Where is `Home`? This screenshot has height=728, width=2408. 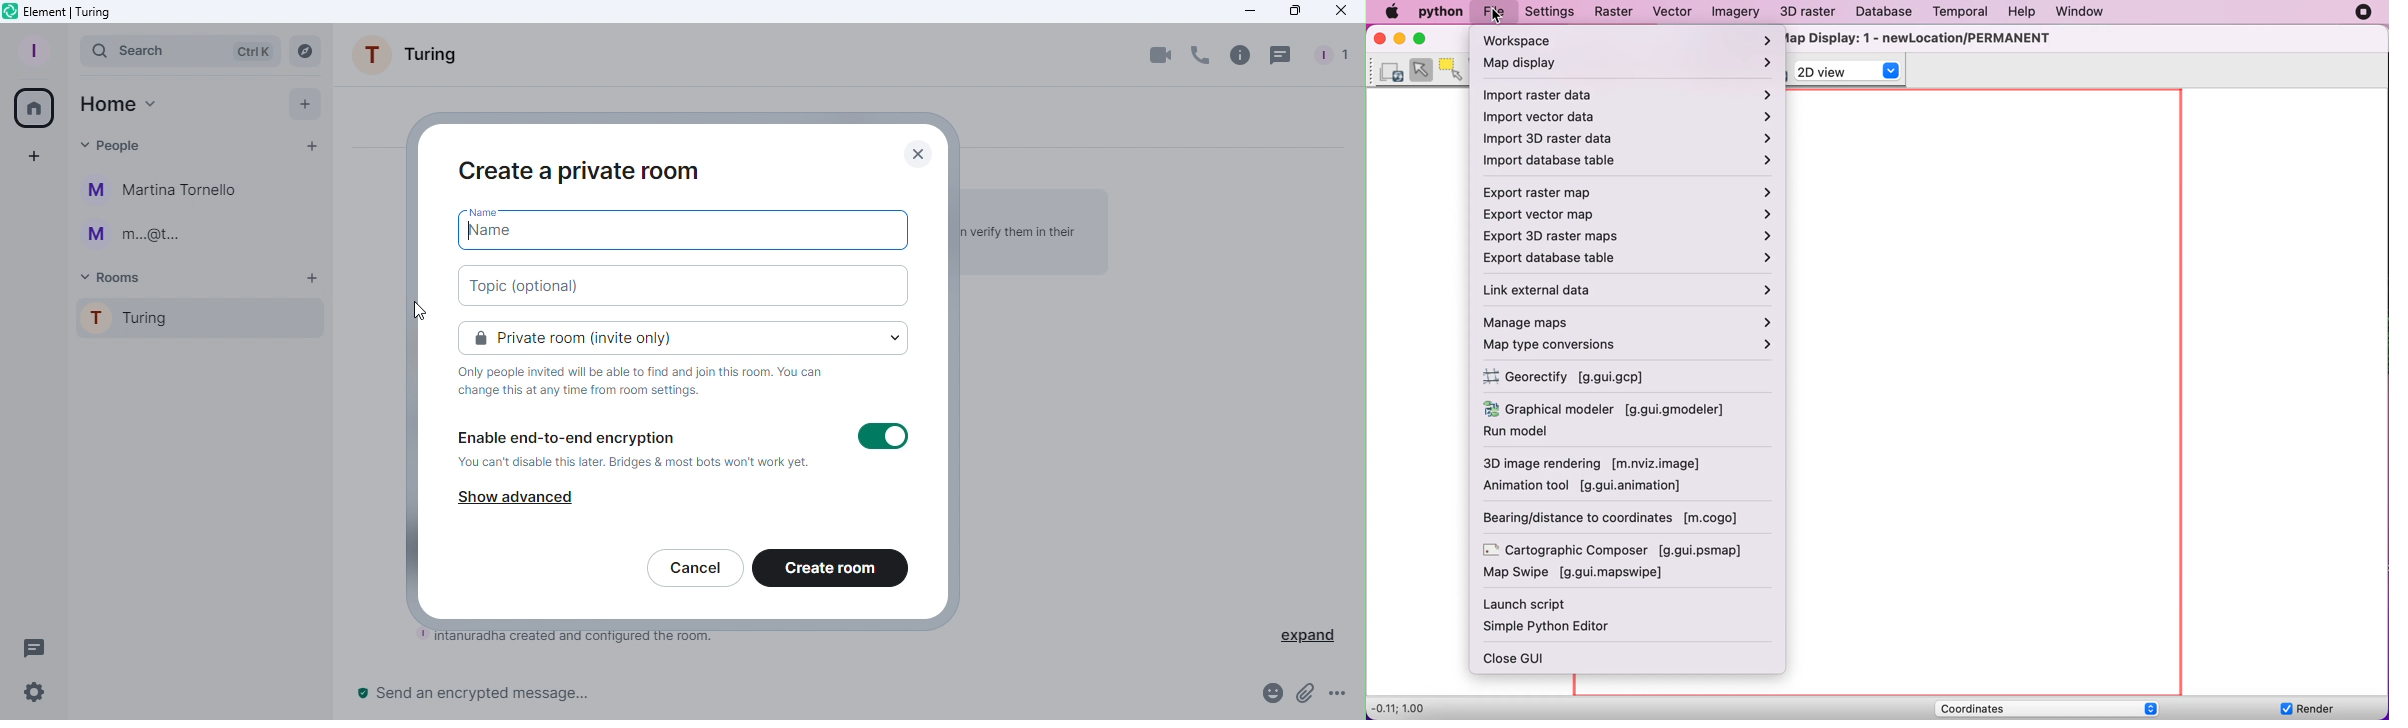
Home is located at coordinates (31, 105).